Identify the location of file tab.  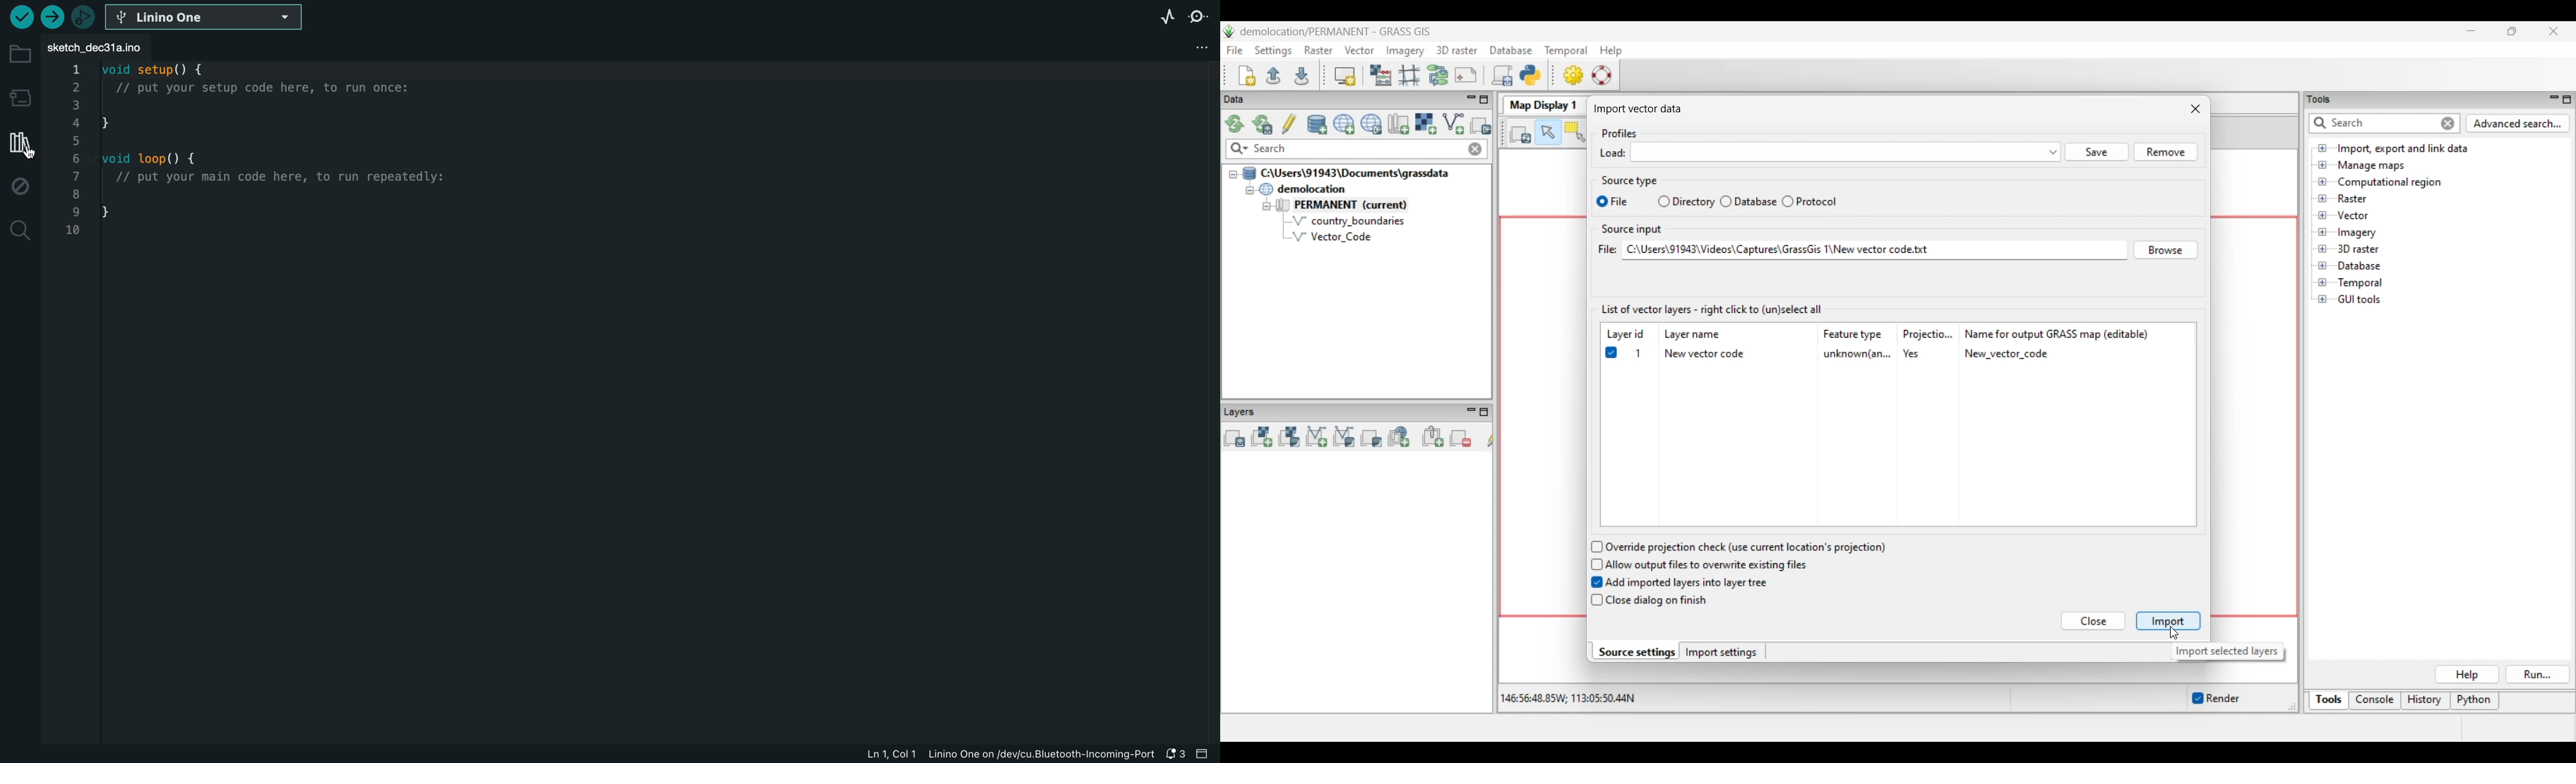
(104, 47).